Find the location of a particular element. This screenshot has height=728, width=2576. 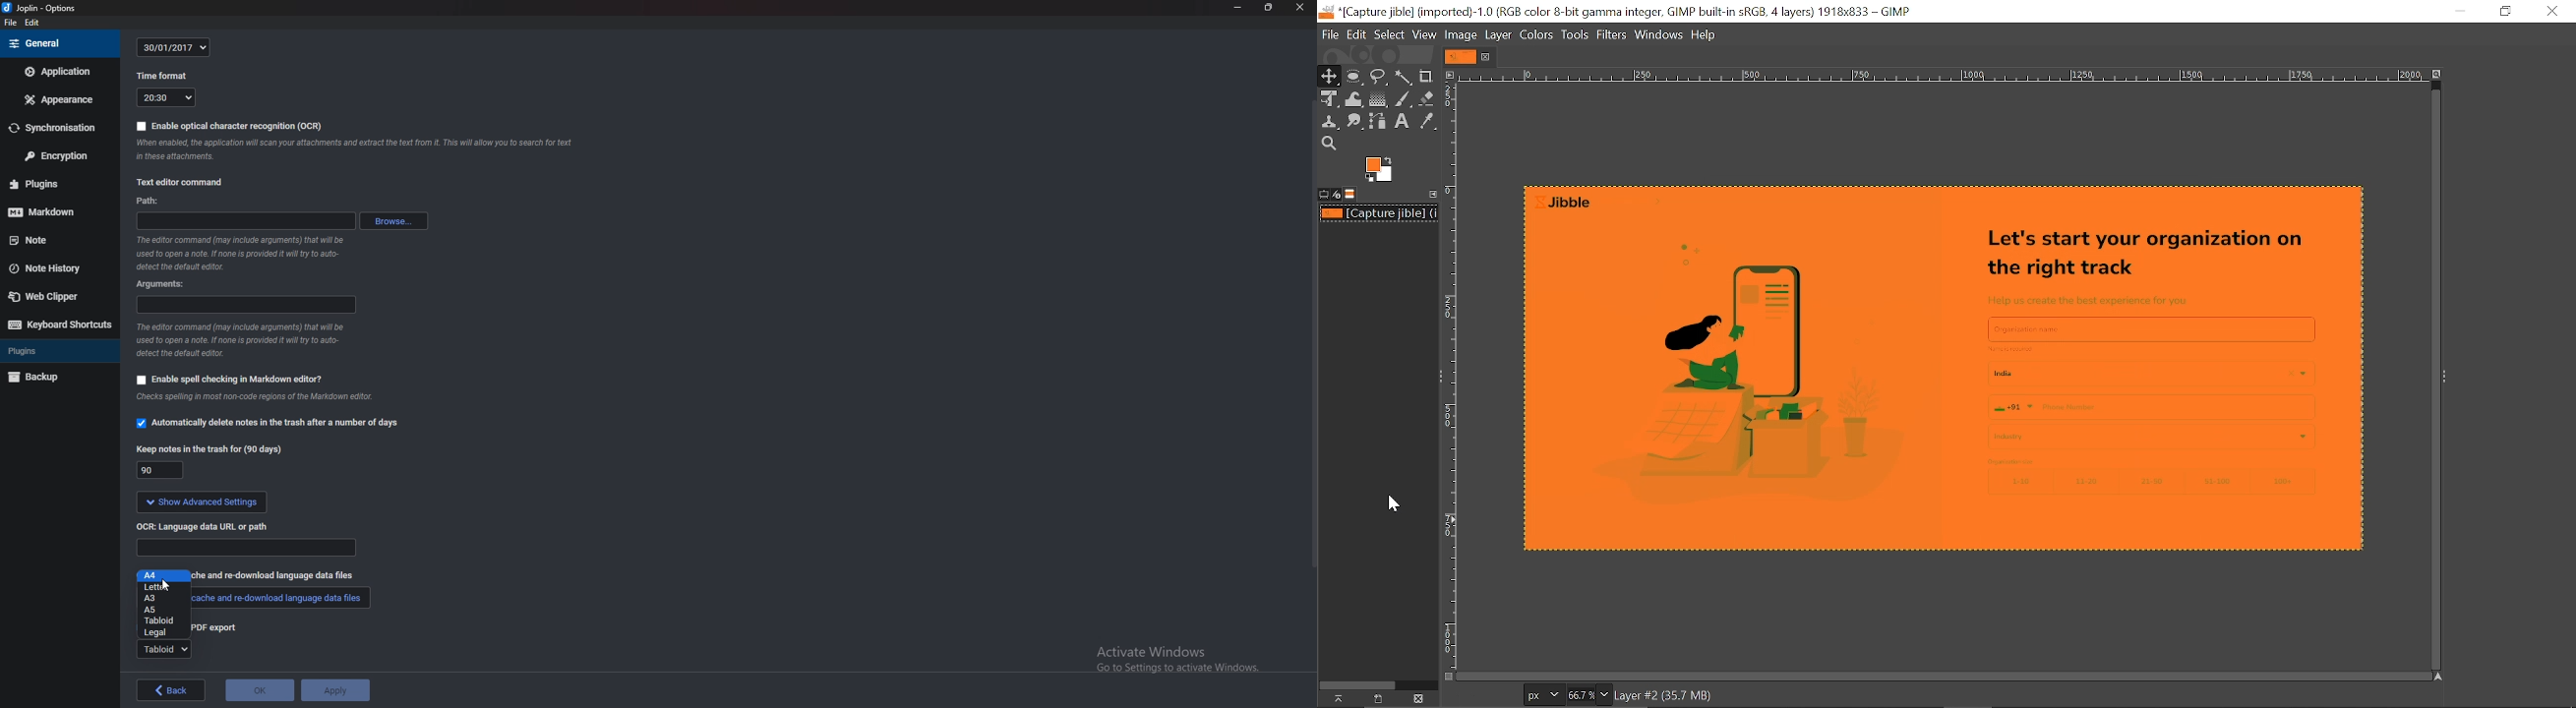

Back up is located at coordinates (56, 378).